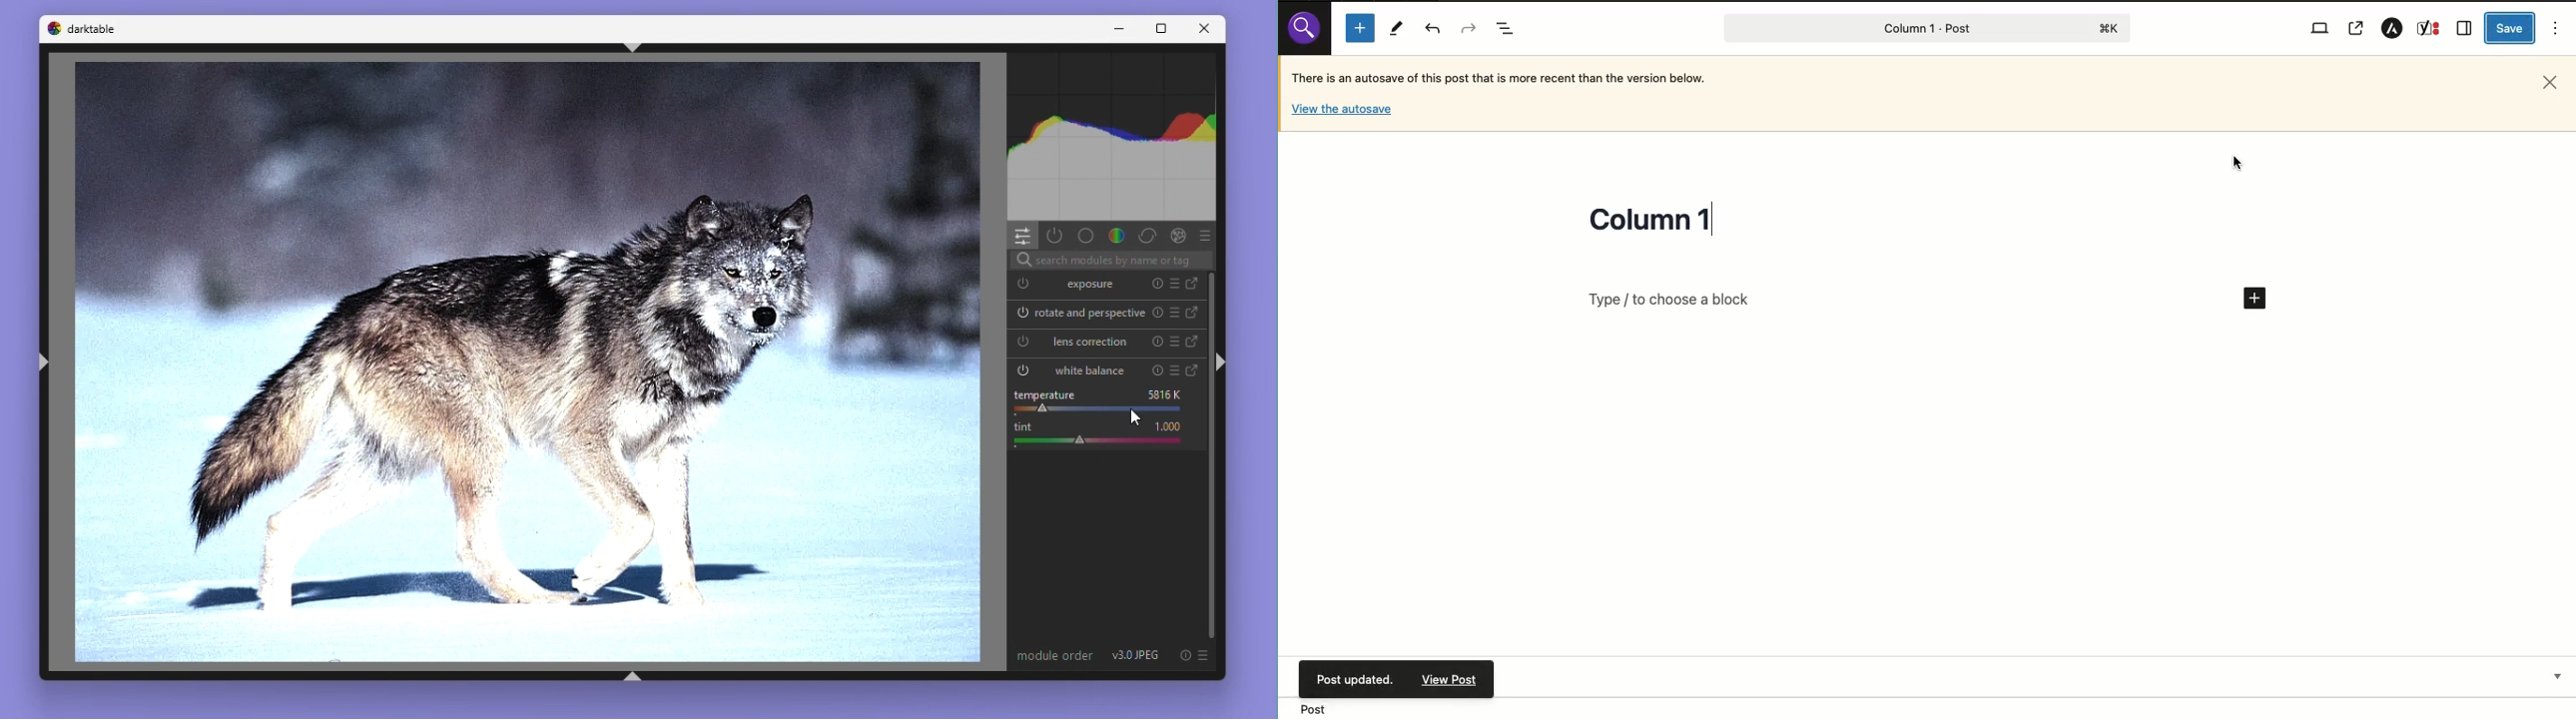 The width and height of the screenshot is (2576, 728). What do you see at coordinates (1195, 314) in the screenshot?
I see `Go to full version of rotate and perspective` at bounding box center [1195, 314].